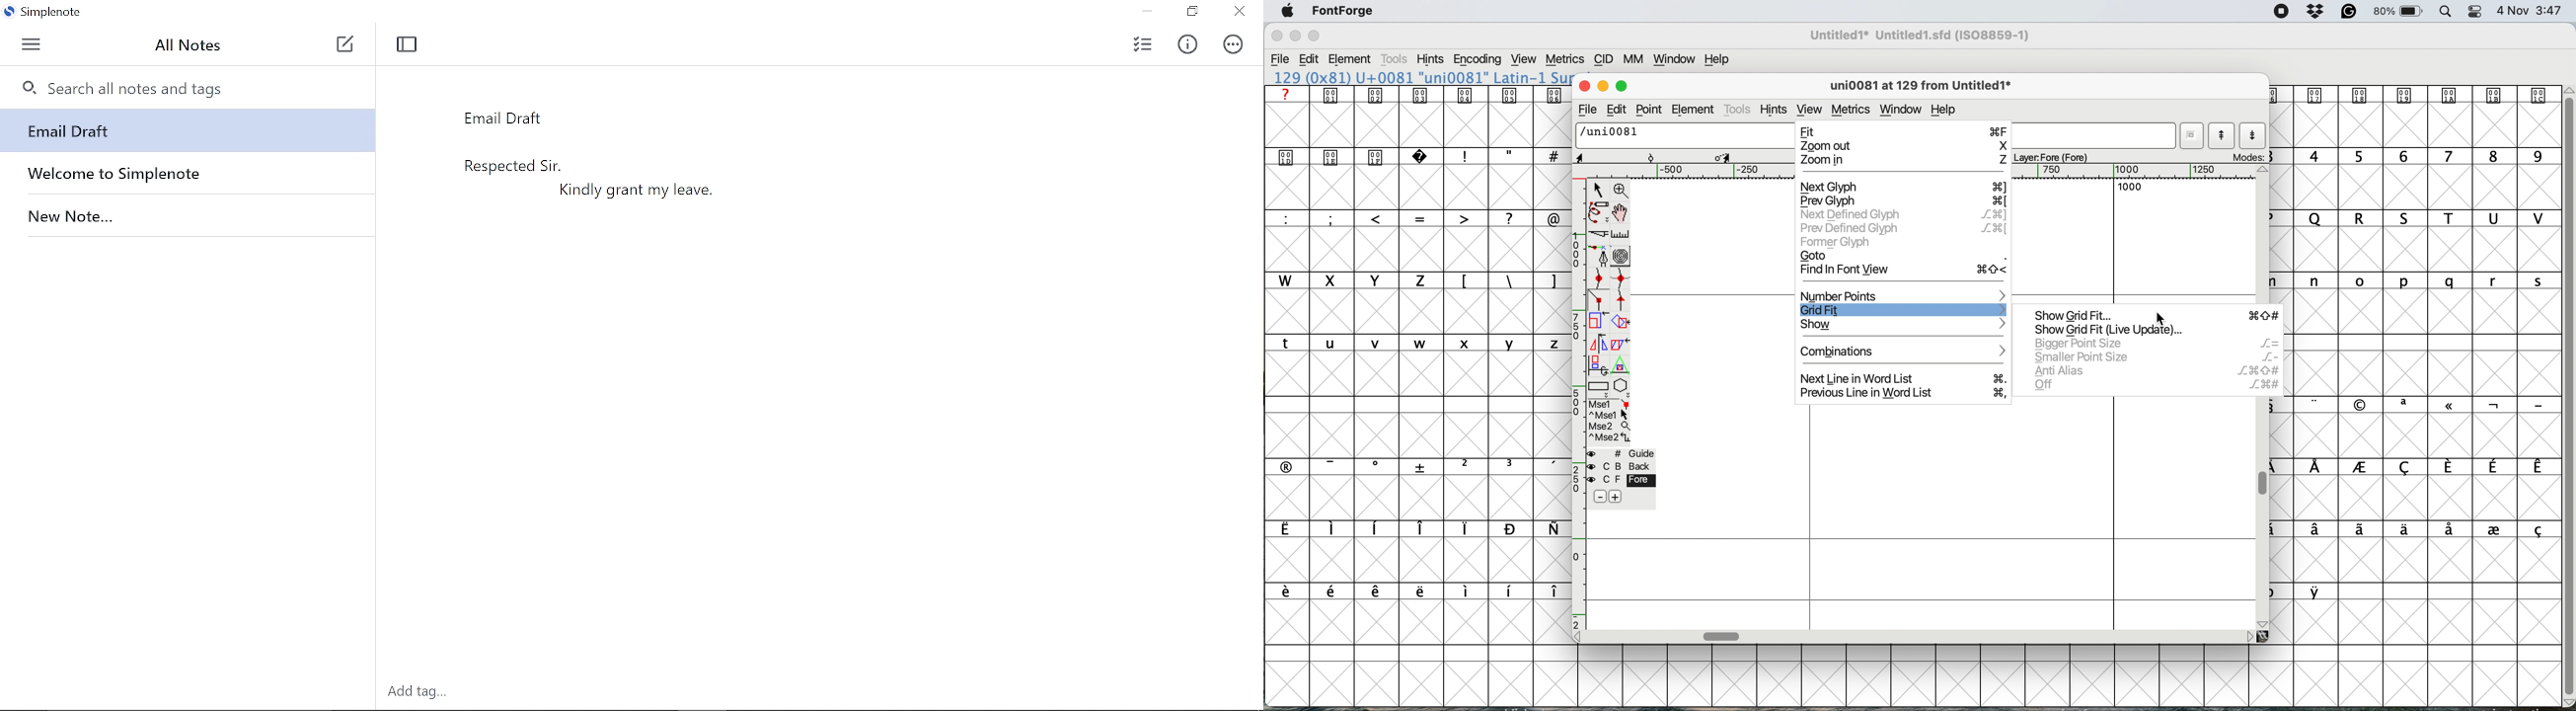  What do you see at coordinates (1599, 364) in the screenshot?
I see `rotate the selection in 3d` at bounding box center [1599, 364].